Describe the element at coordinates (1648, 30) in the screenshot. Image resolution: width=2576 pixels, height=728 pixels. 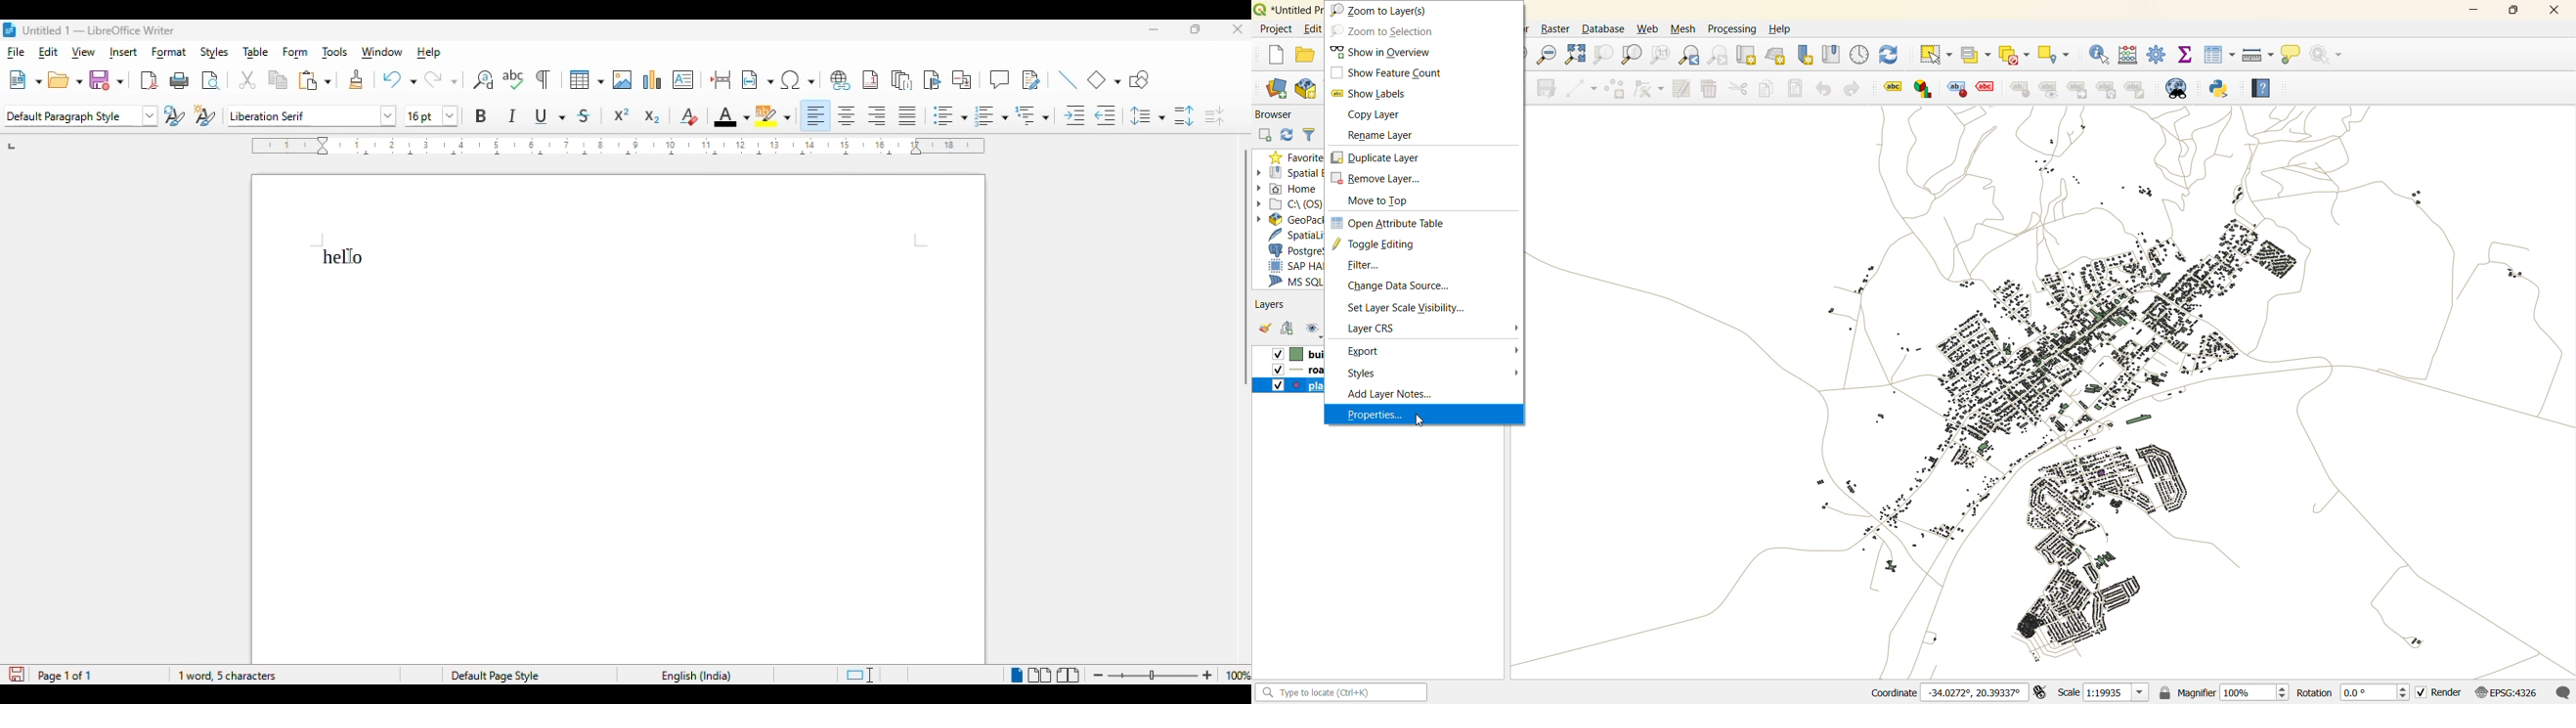
I see `web` at that location.